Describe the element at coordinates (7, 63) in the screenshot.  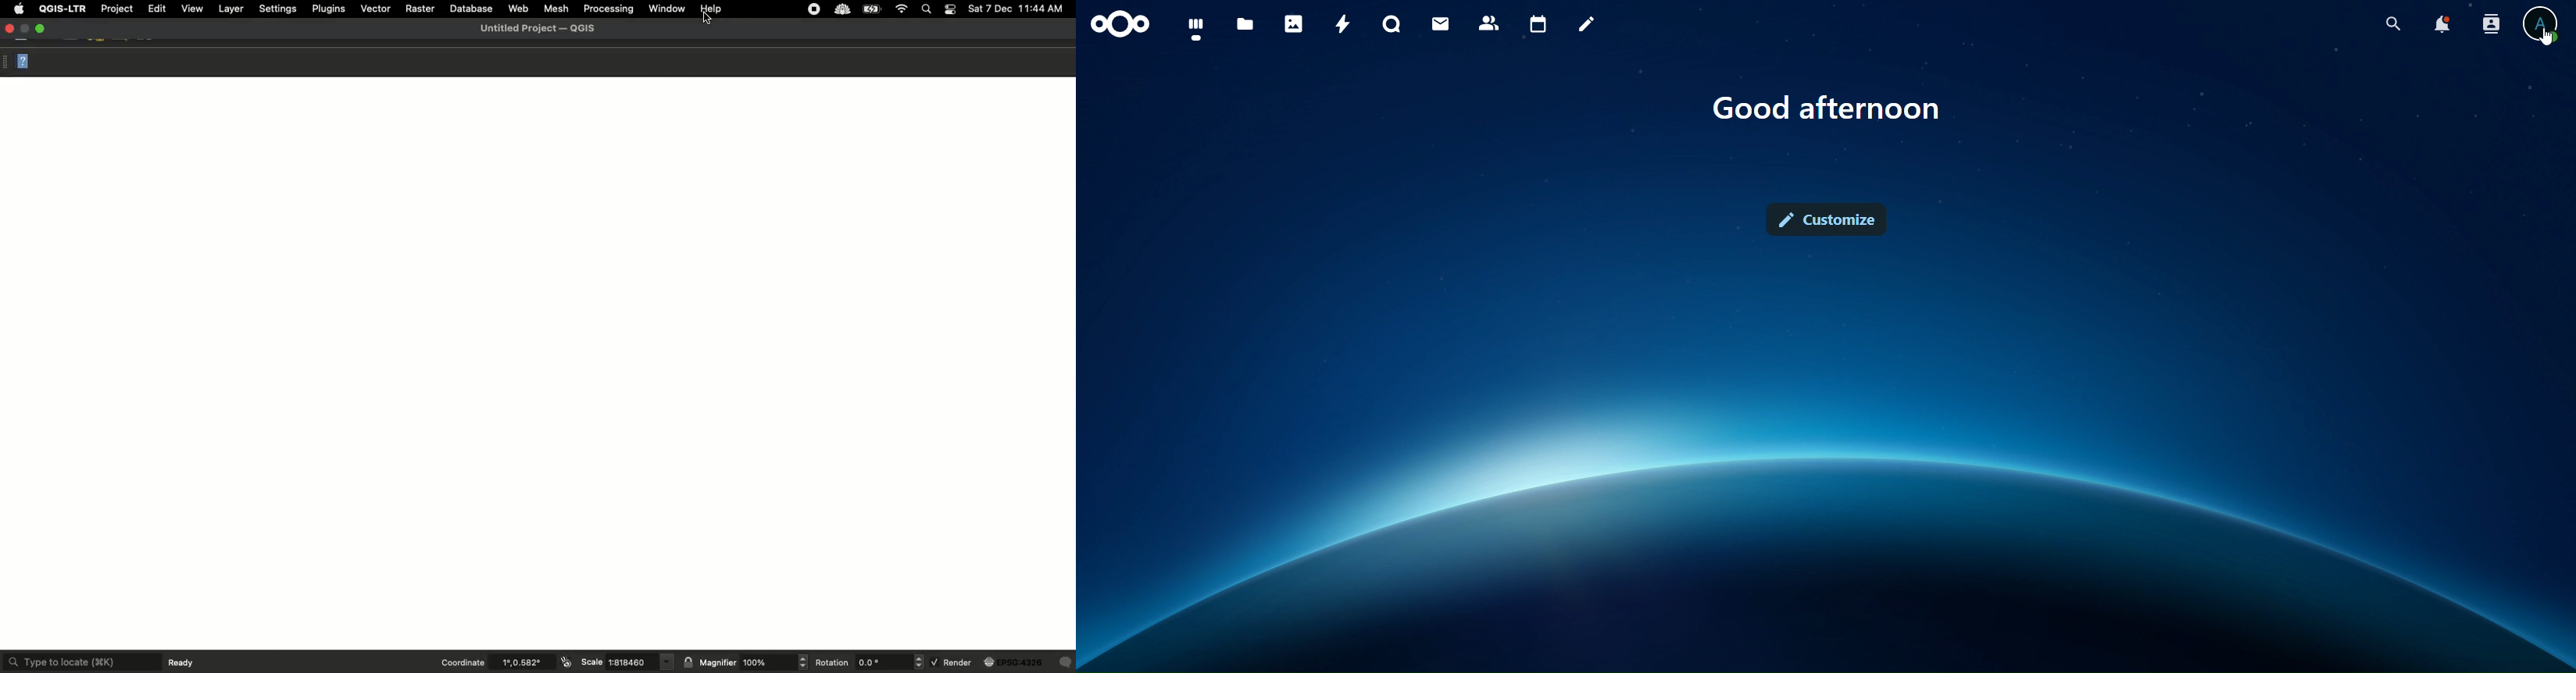
I see `Options` at that location.